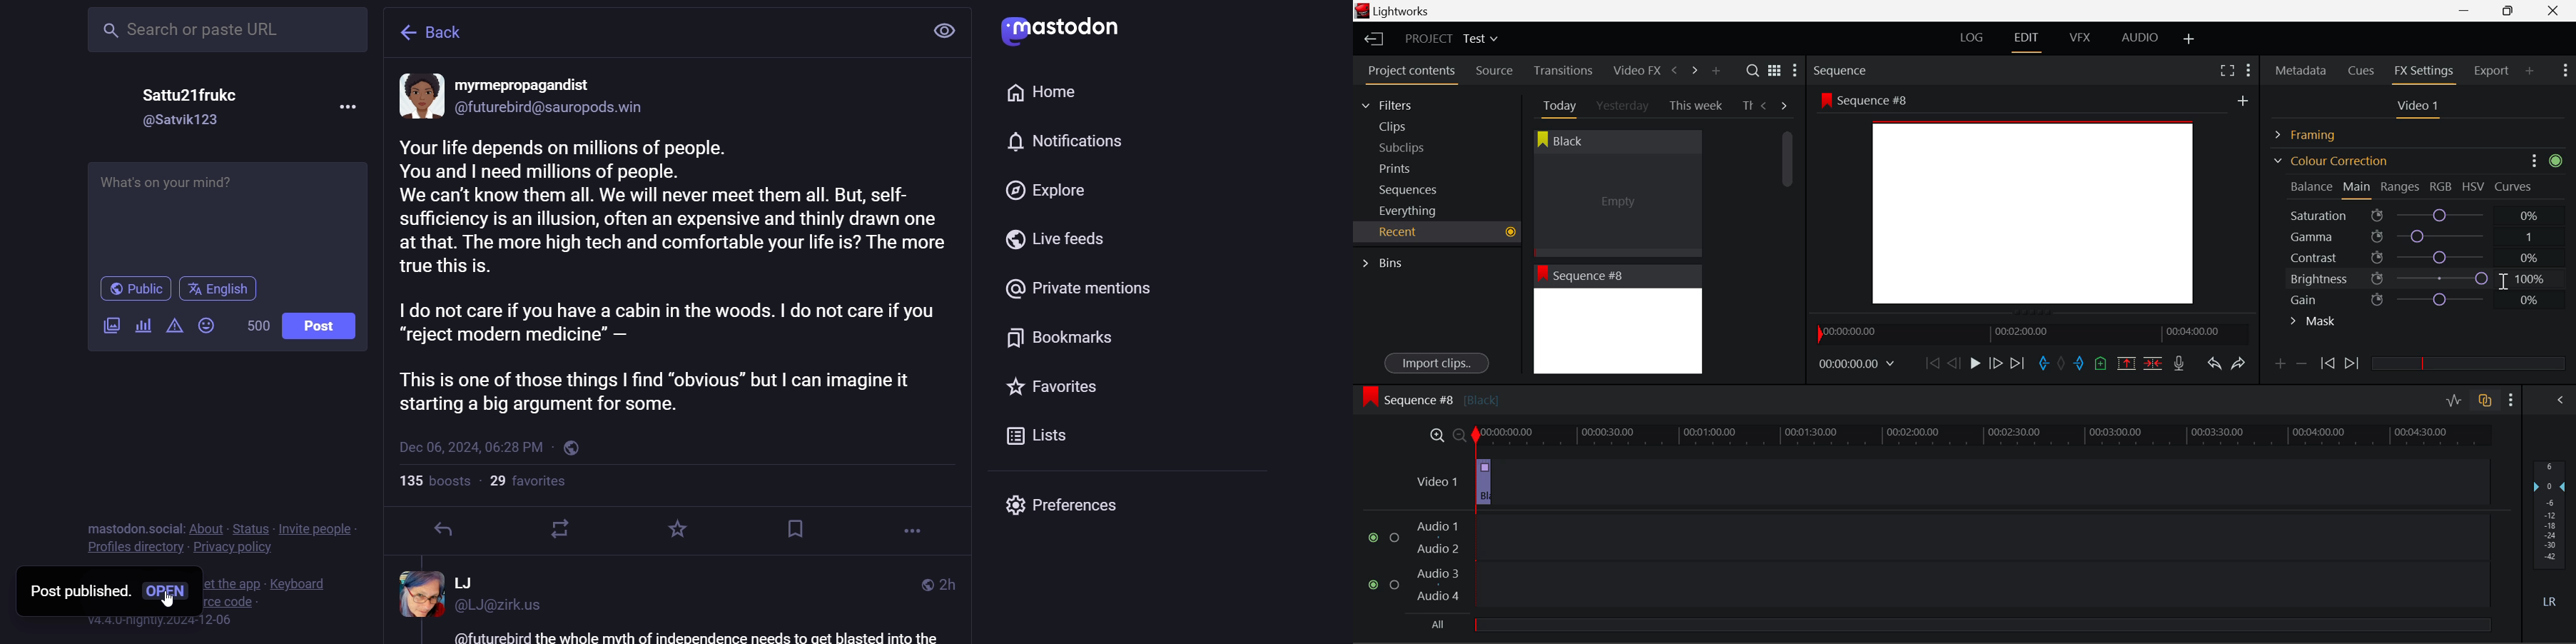  I want to click on public, so click(131, 288).